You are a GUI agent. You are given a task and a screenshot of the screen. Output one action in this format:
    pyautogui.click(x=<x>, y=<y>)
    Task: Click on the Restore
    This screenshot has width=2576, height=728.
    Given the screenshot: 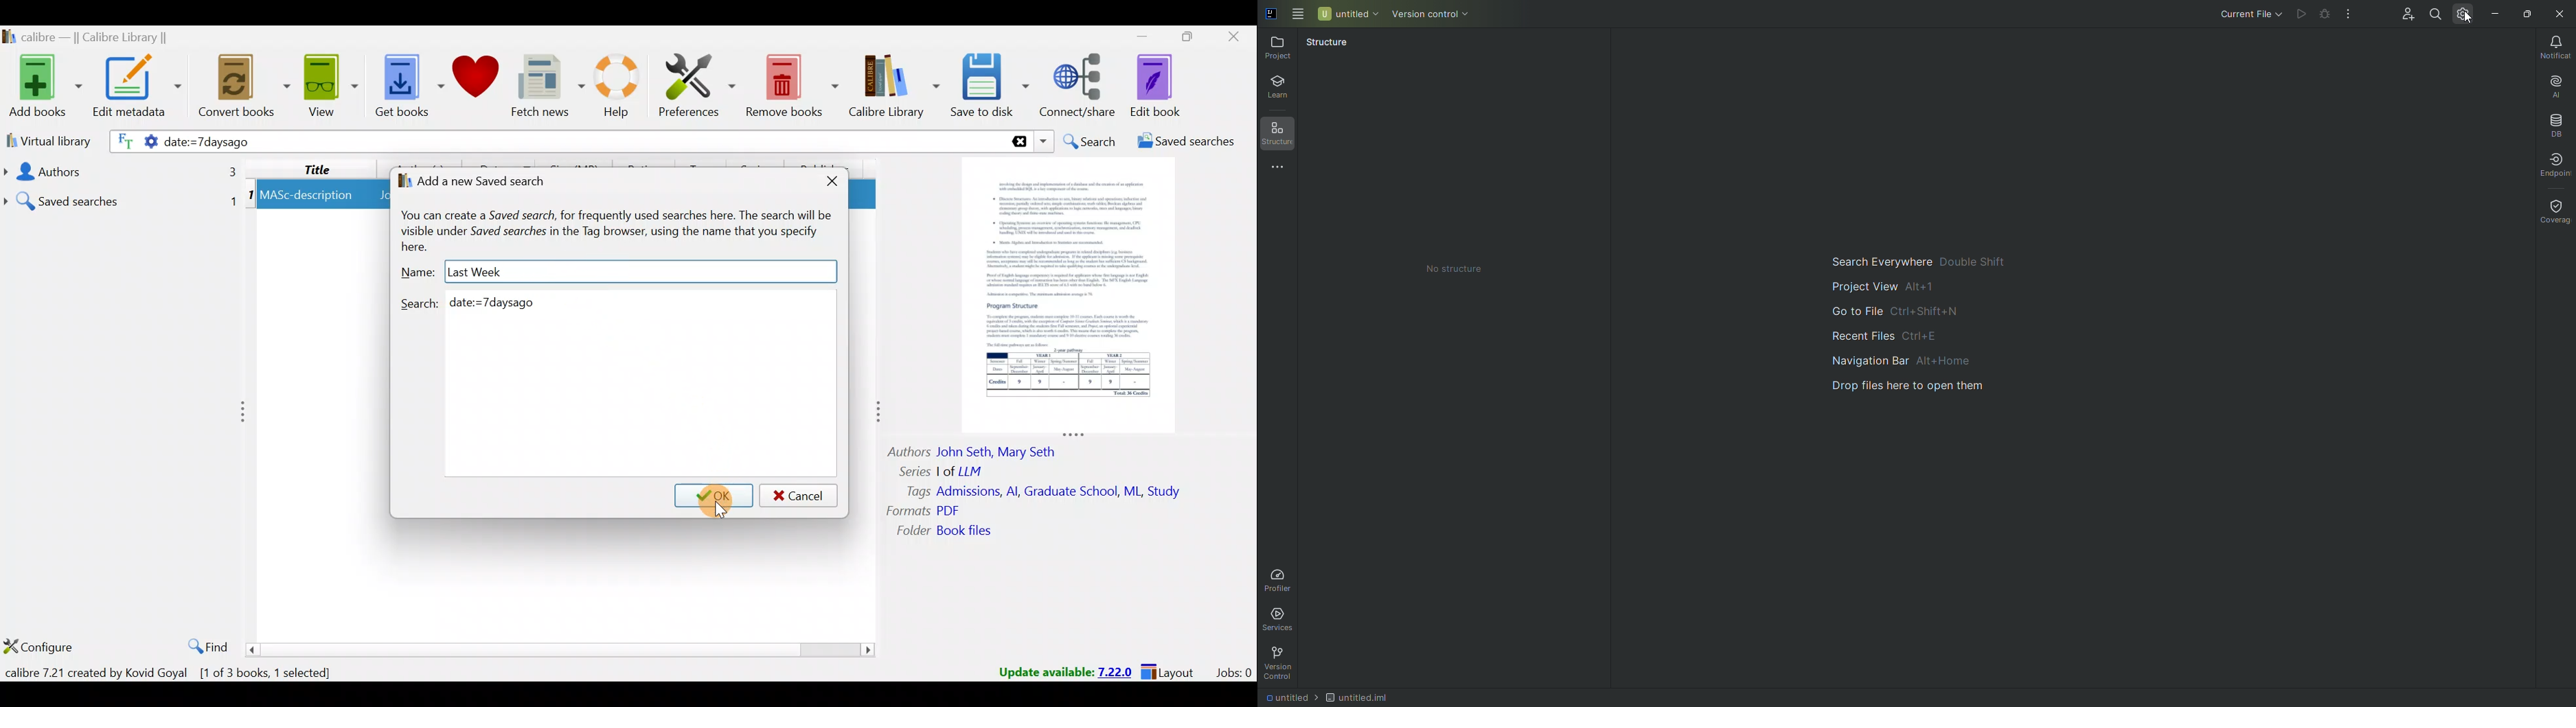 What is the action you would take?
    pyautogui.click(x=2525, y=13)
    